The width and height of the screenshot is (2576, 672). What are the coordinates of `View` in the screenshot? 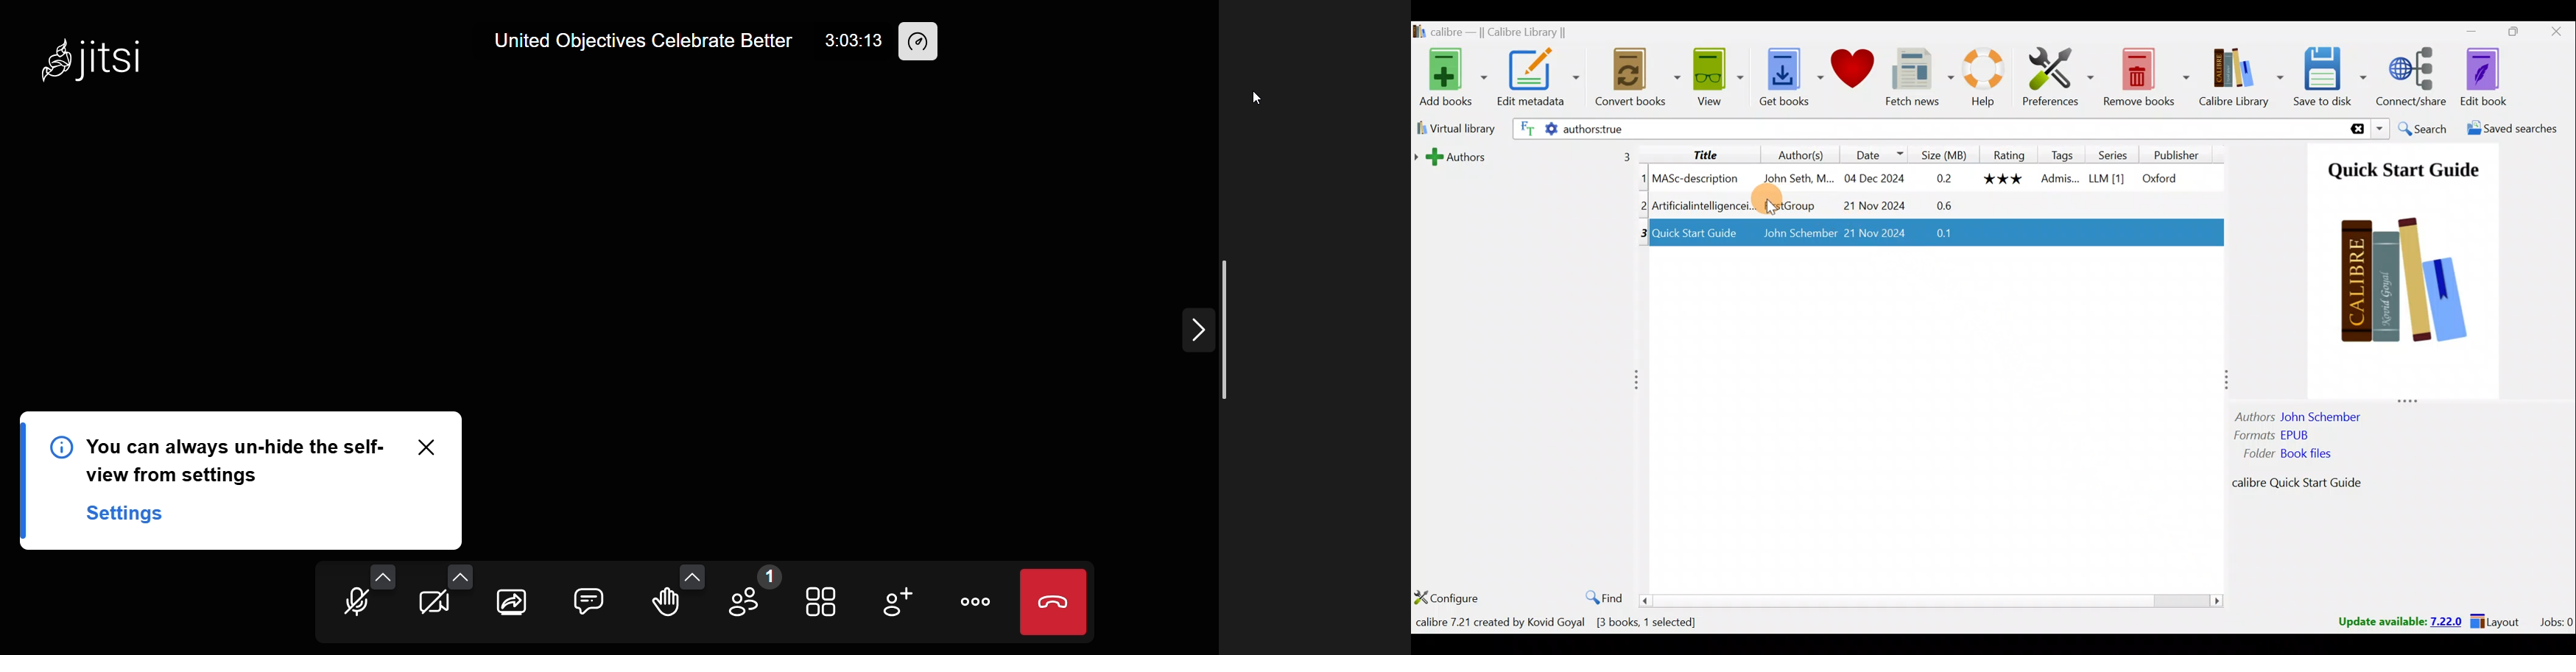 It's located at (1709, 79).